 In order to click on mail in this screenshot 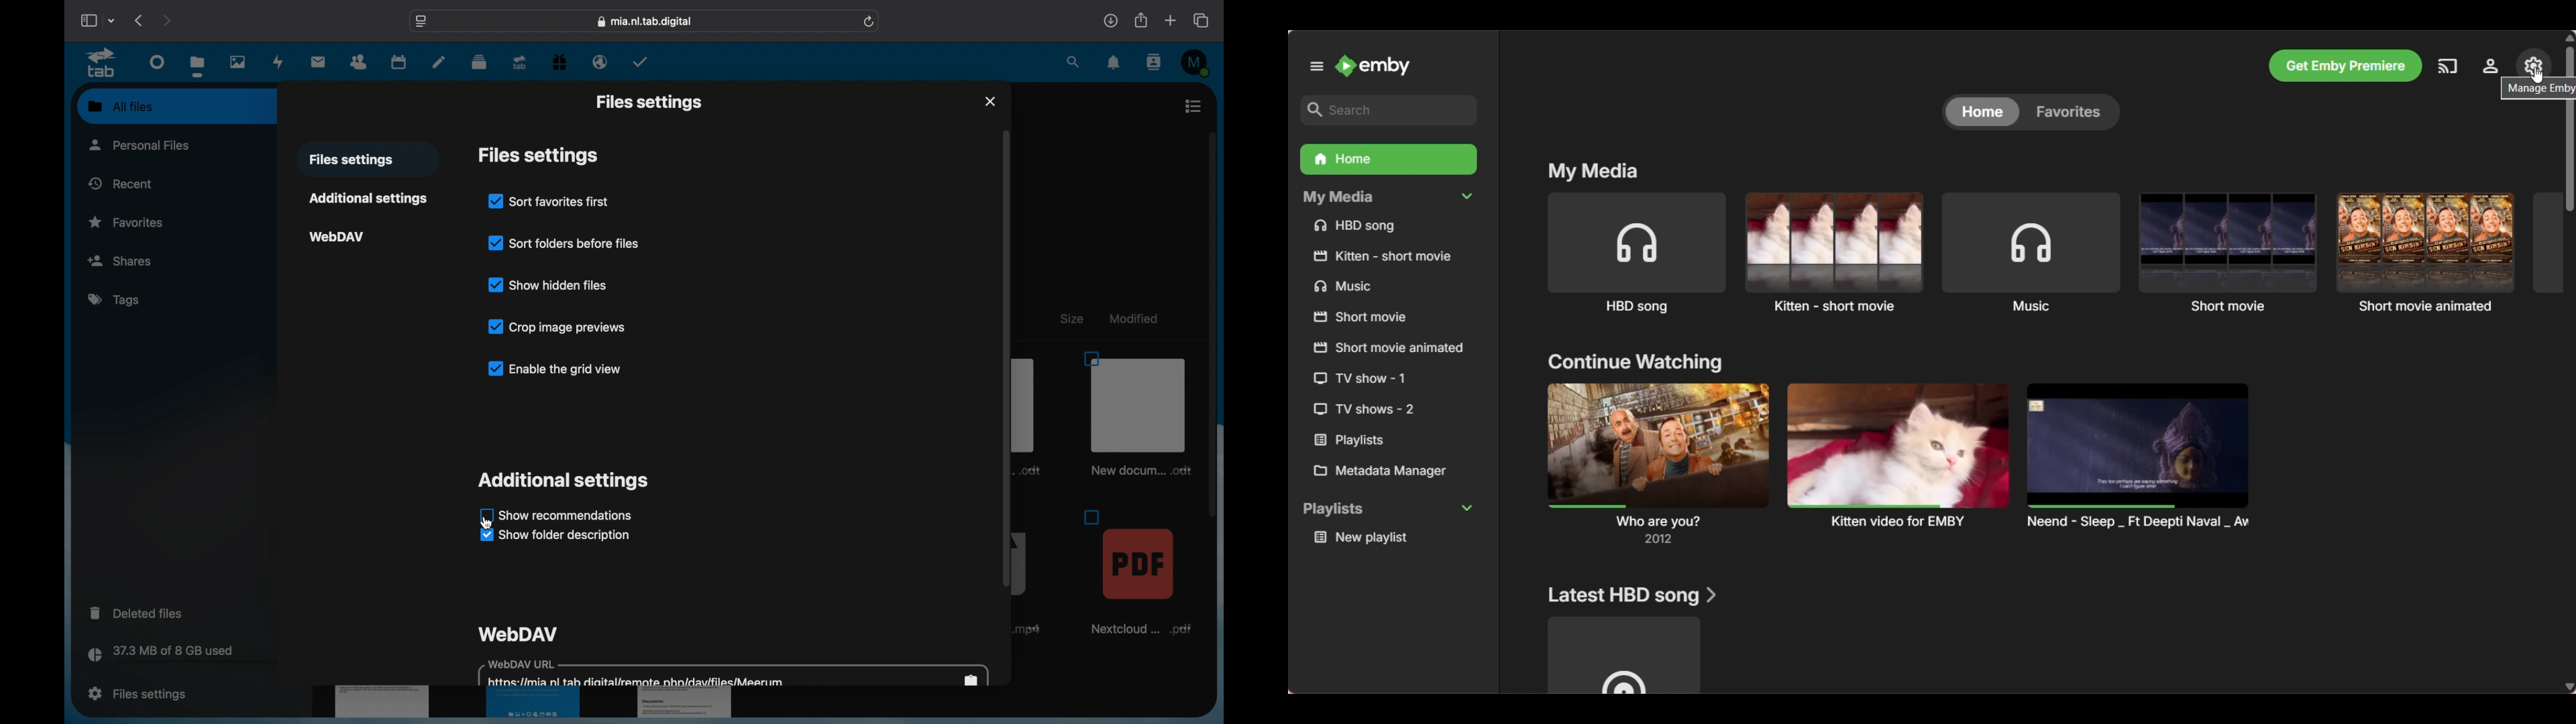, I will do `click(319, 62)`.